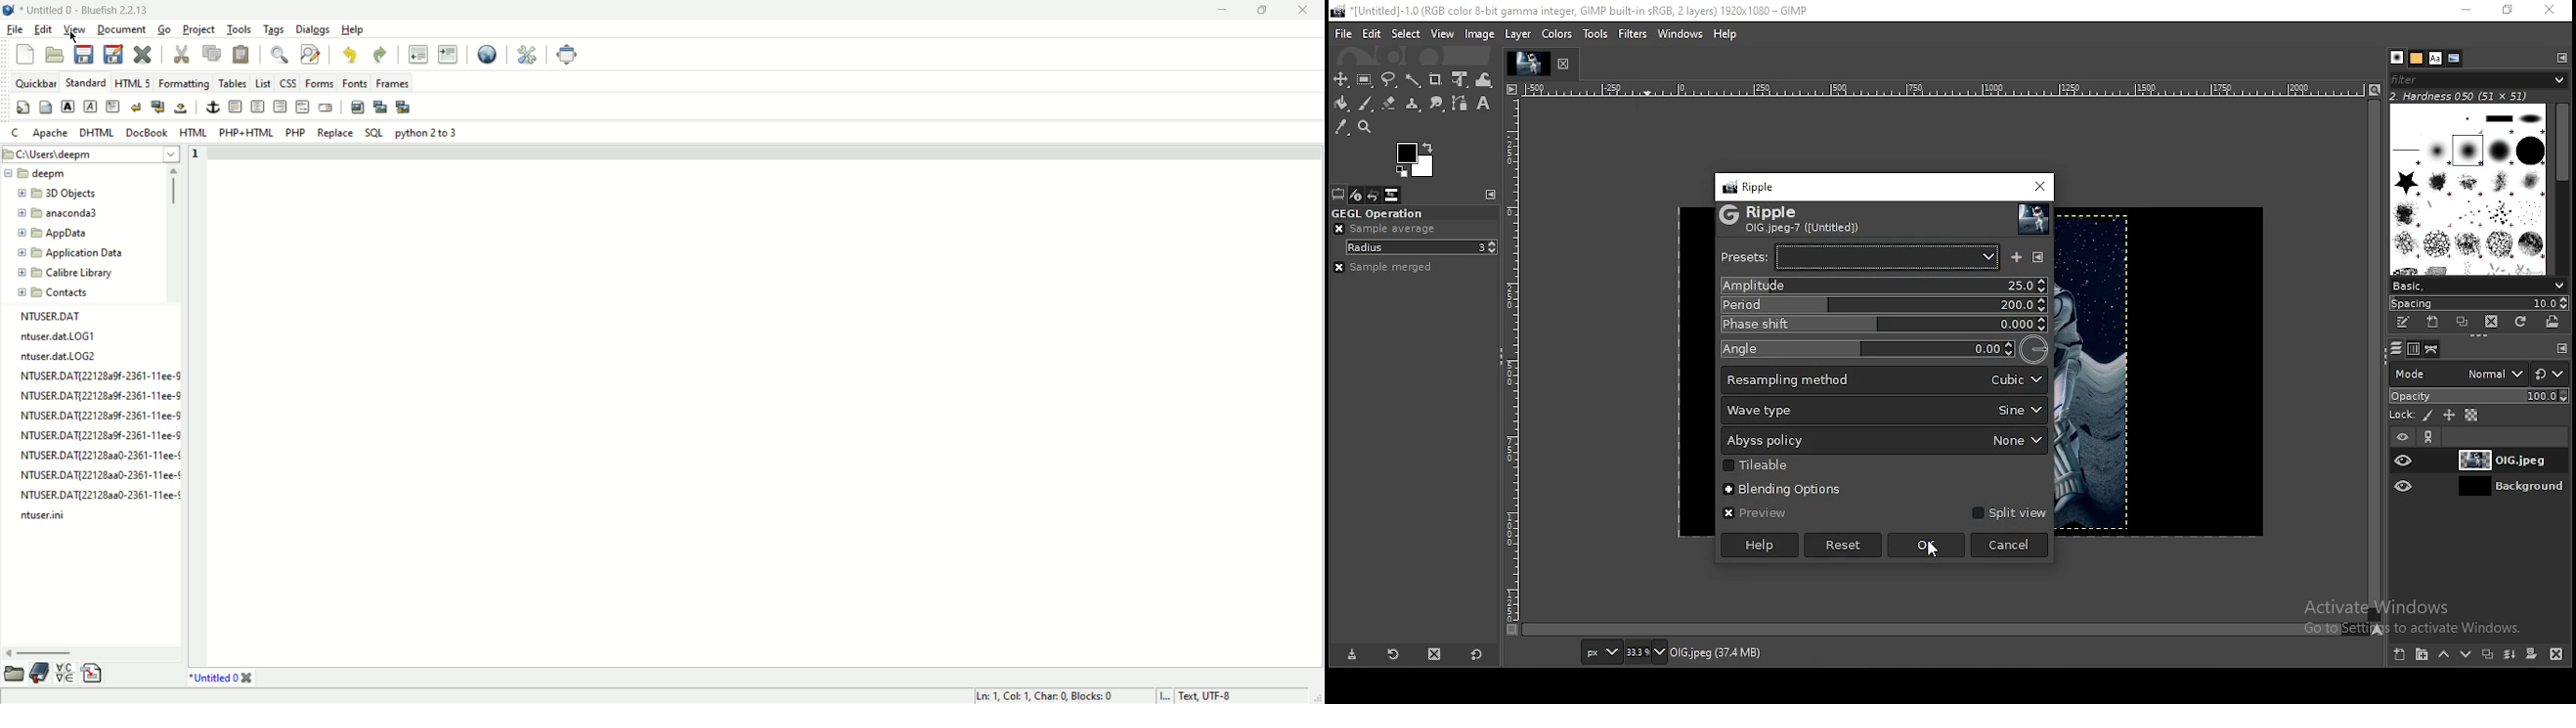  What do you see at coordinates (1414, 80) in the screenshot?
I see `` at bounding box center [1414, 80].